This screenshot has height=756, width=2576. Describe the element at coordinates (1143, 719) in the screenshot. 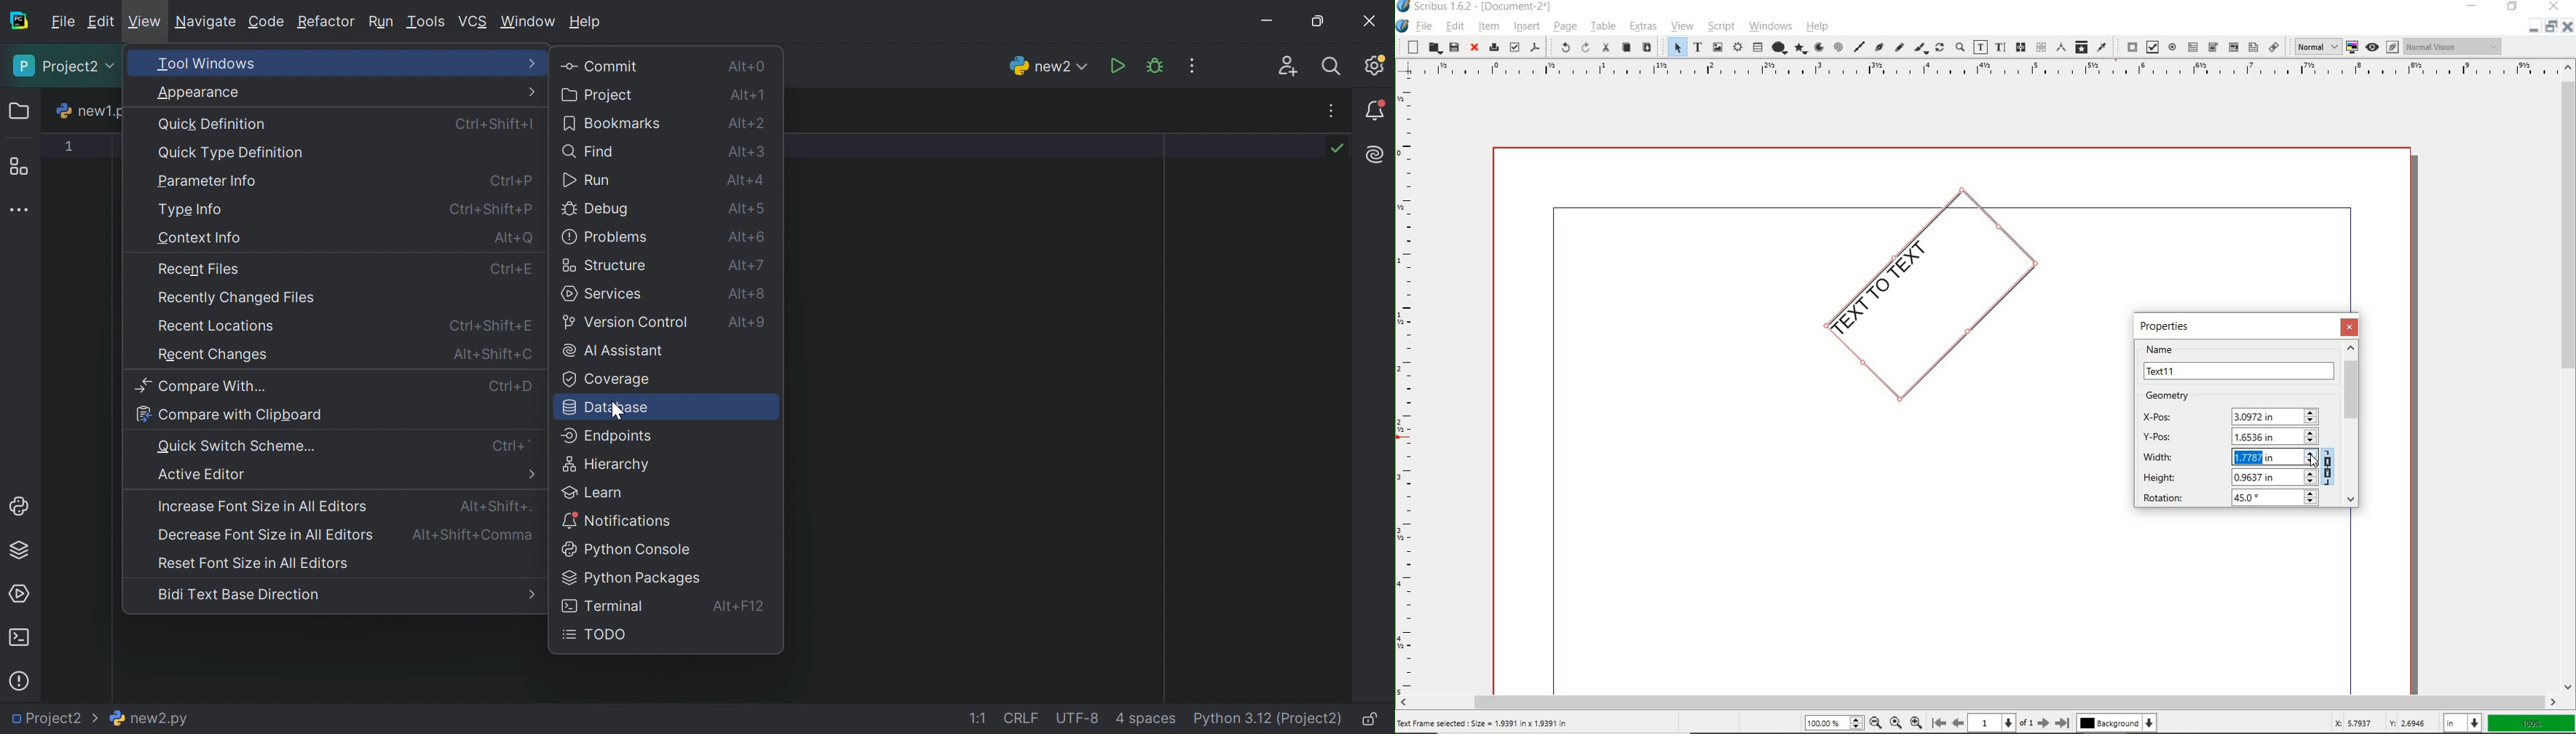

I see `4 spaces` at that location.